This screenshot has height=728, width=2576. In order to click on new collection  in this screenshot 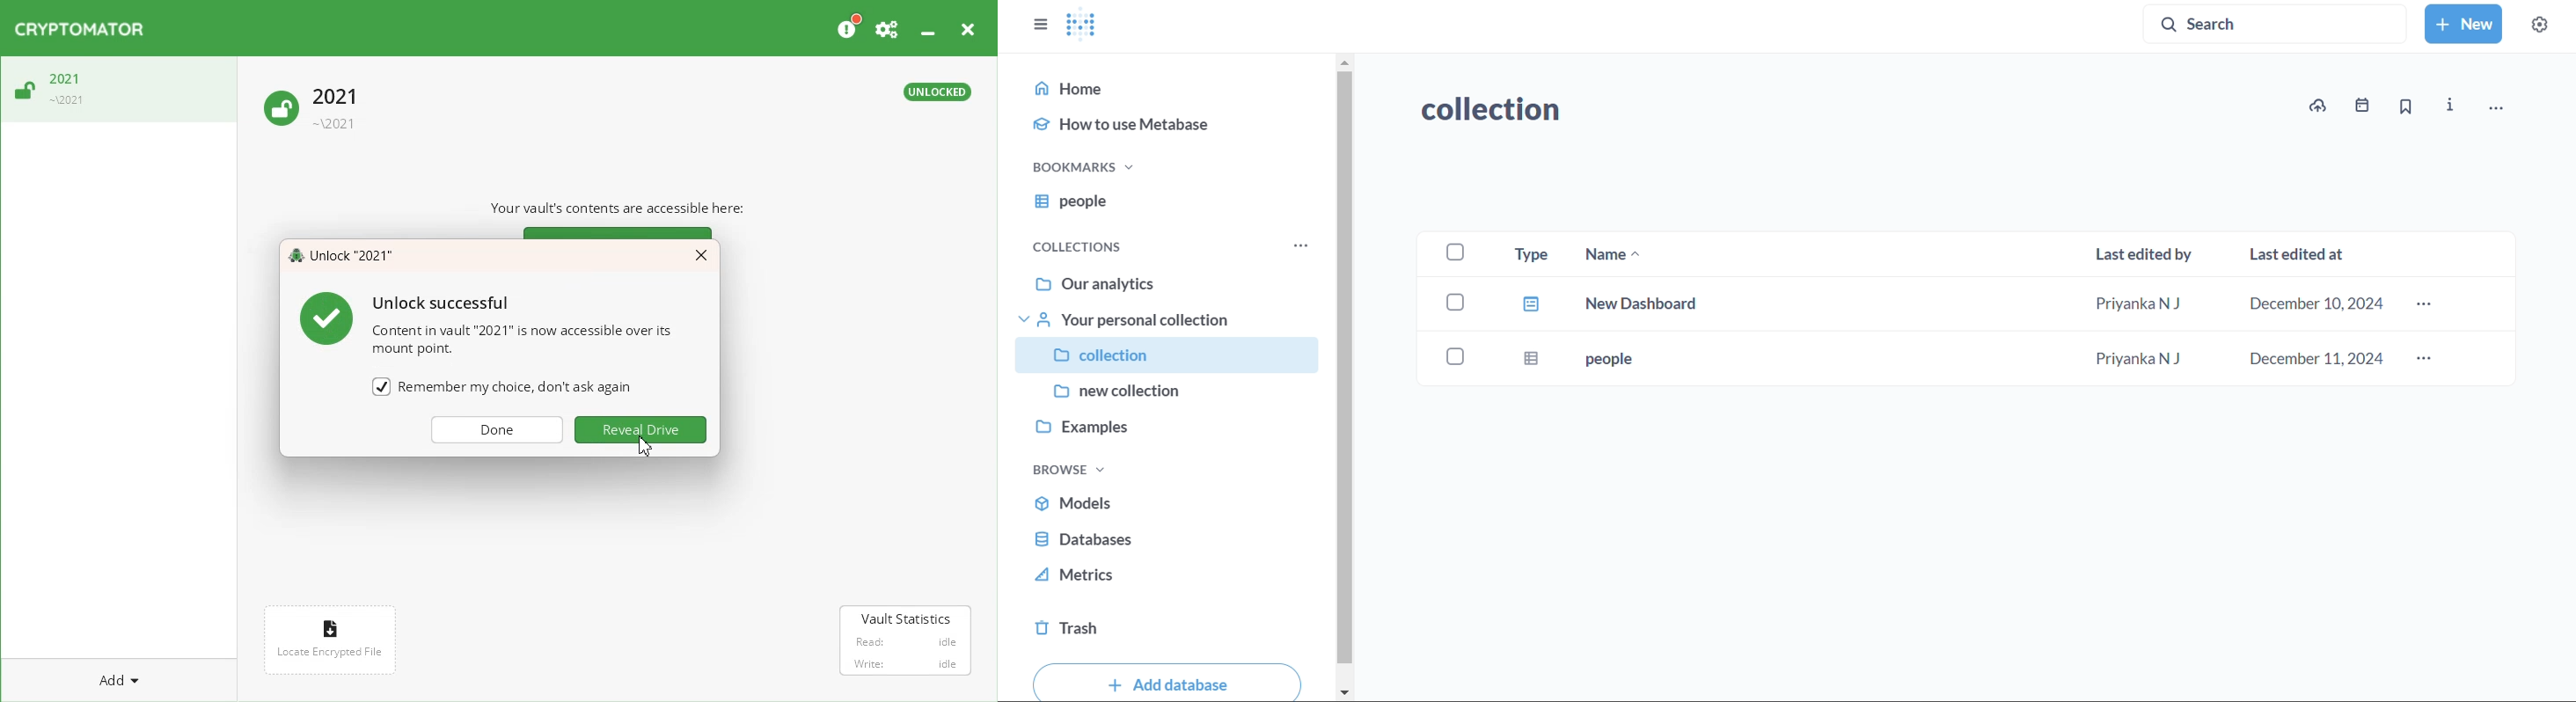, I will do `click(1160, 394)`.